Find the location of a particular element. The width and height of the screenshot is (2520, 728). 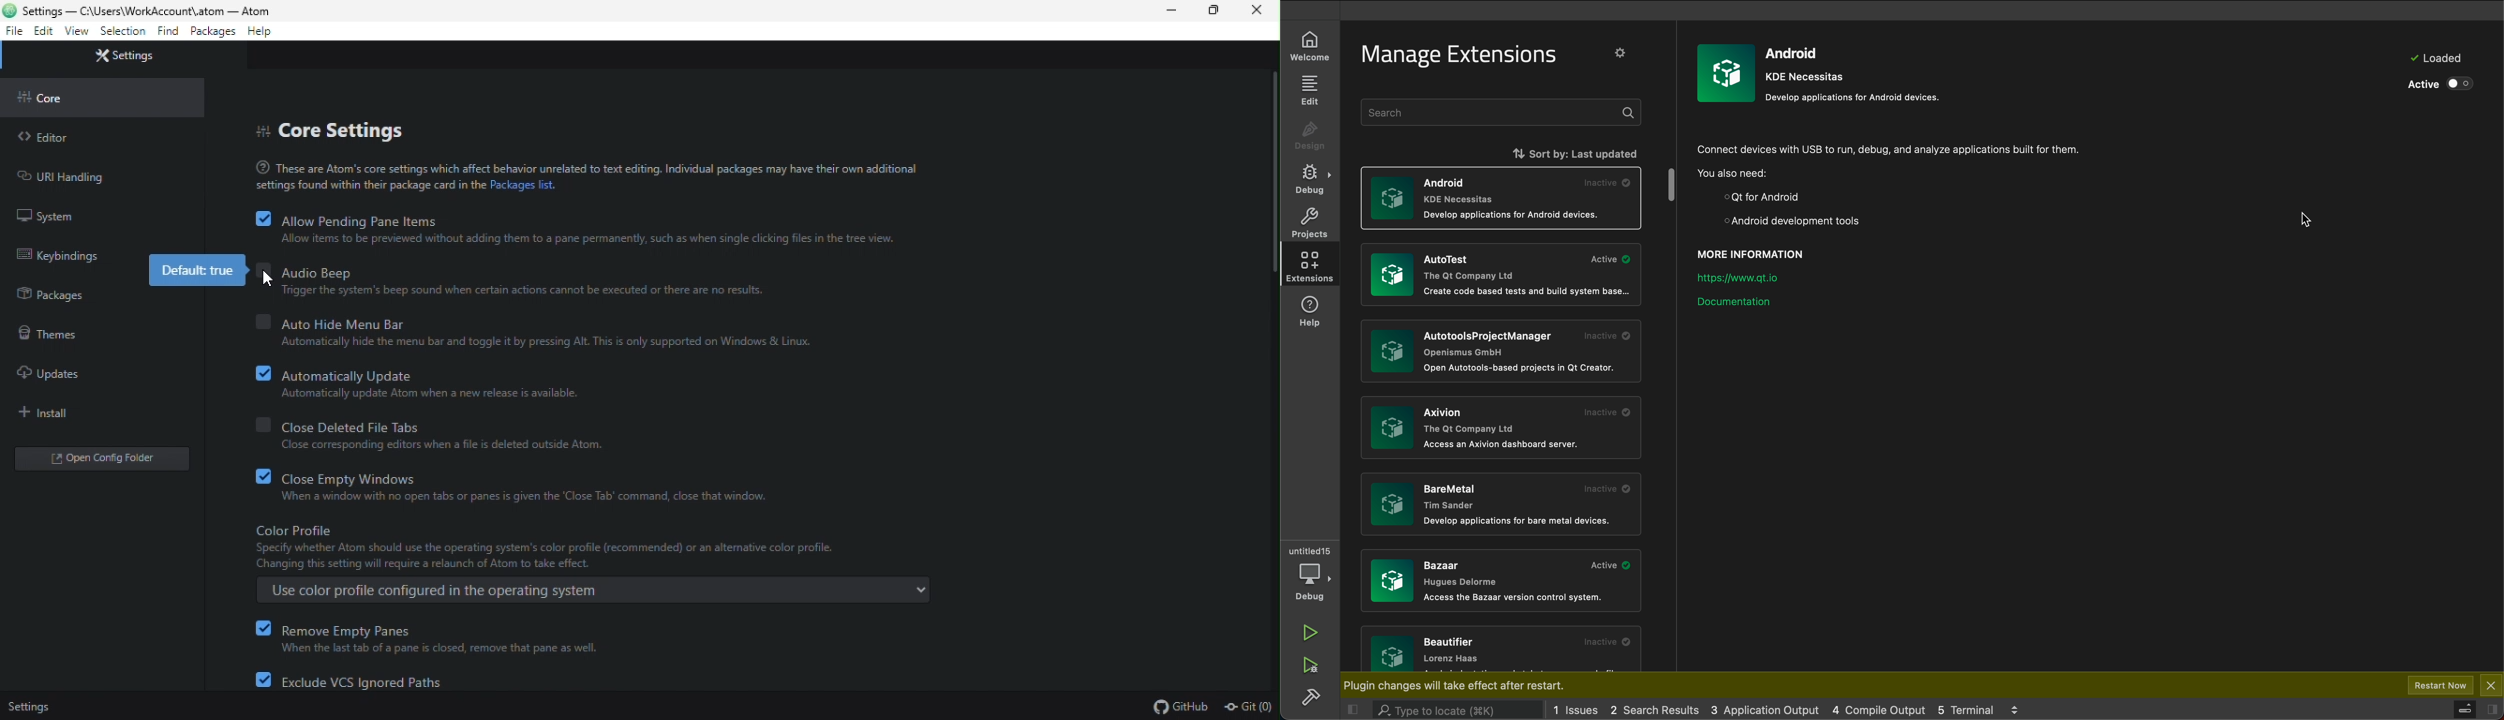

logo is located at coordinates (1726, 72).